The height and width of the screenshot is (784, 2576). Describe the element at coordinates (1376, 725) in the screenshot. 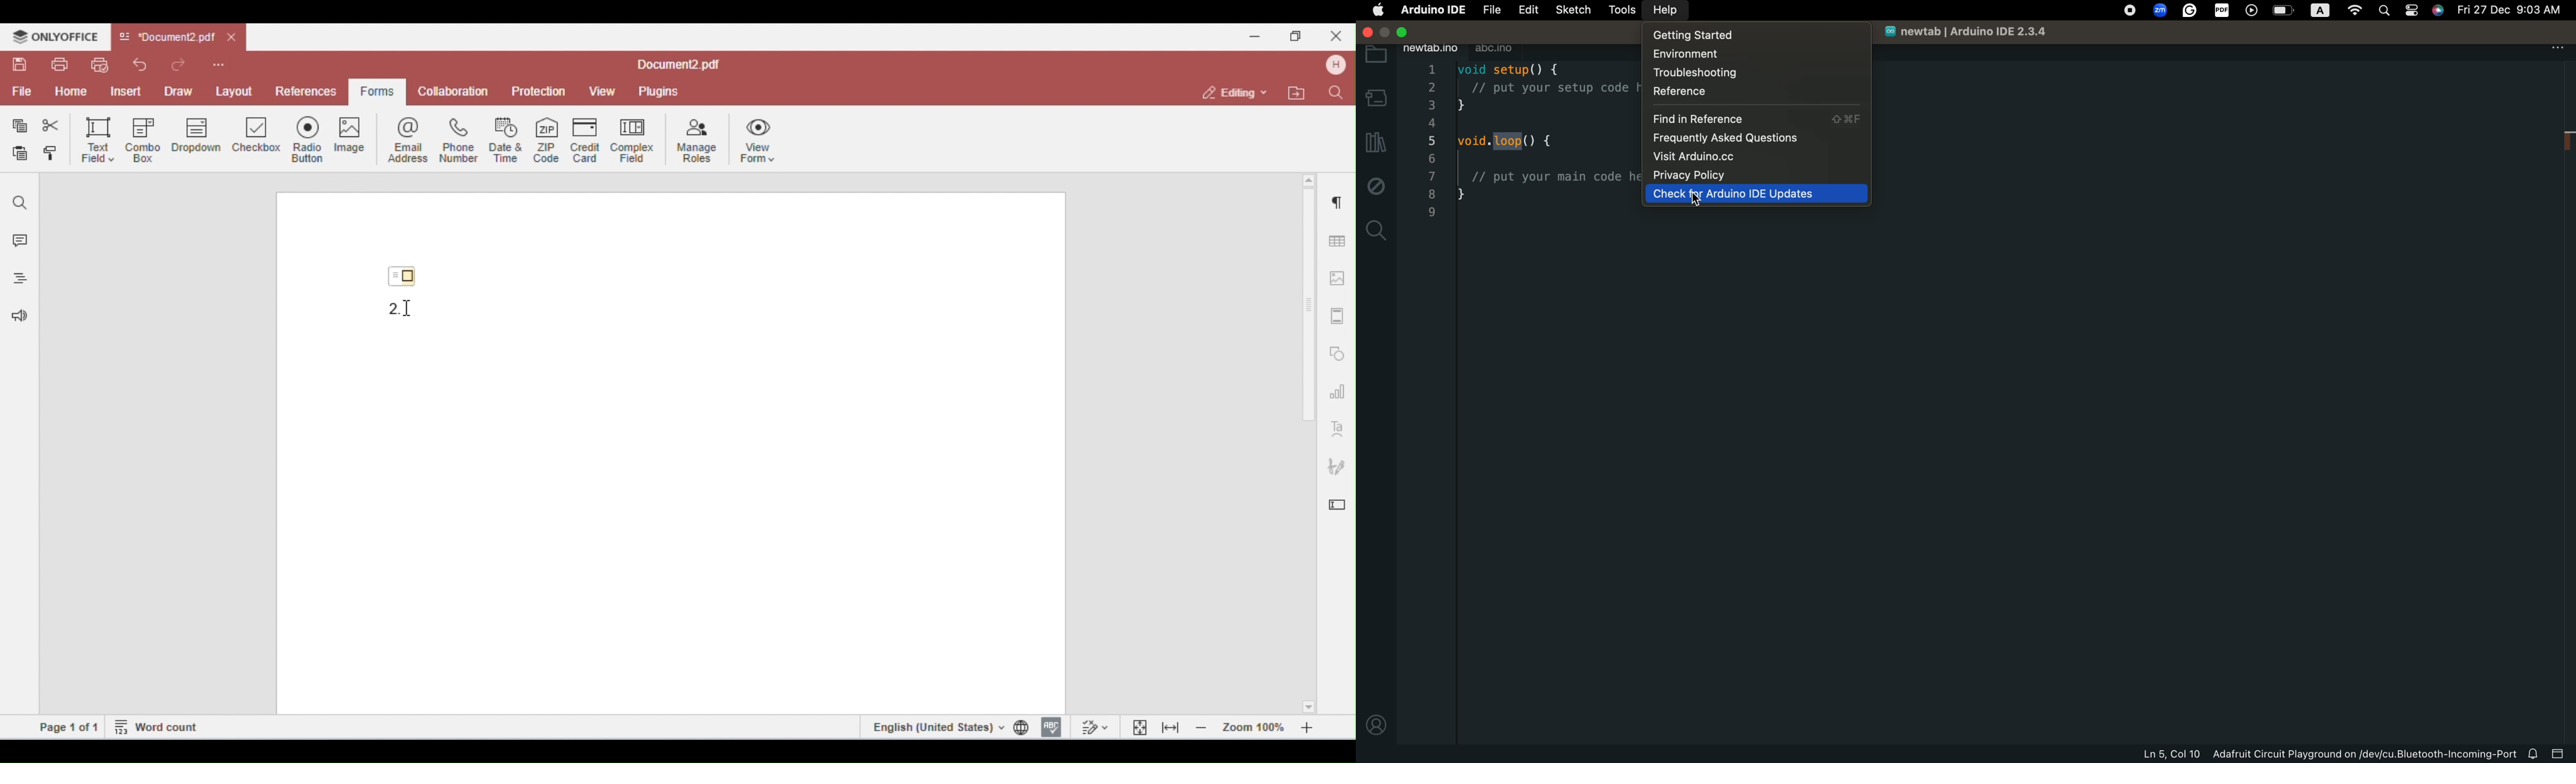

I see `profile` at that location.